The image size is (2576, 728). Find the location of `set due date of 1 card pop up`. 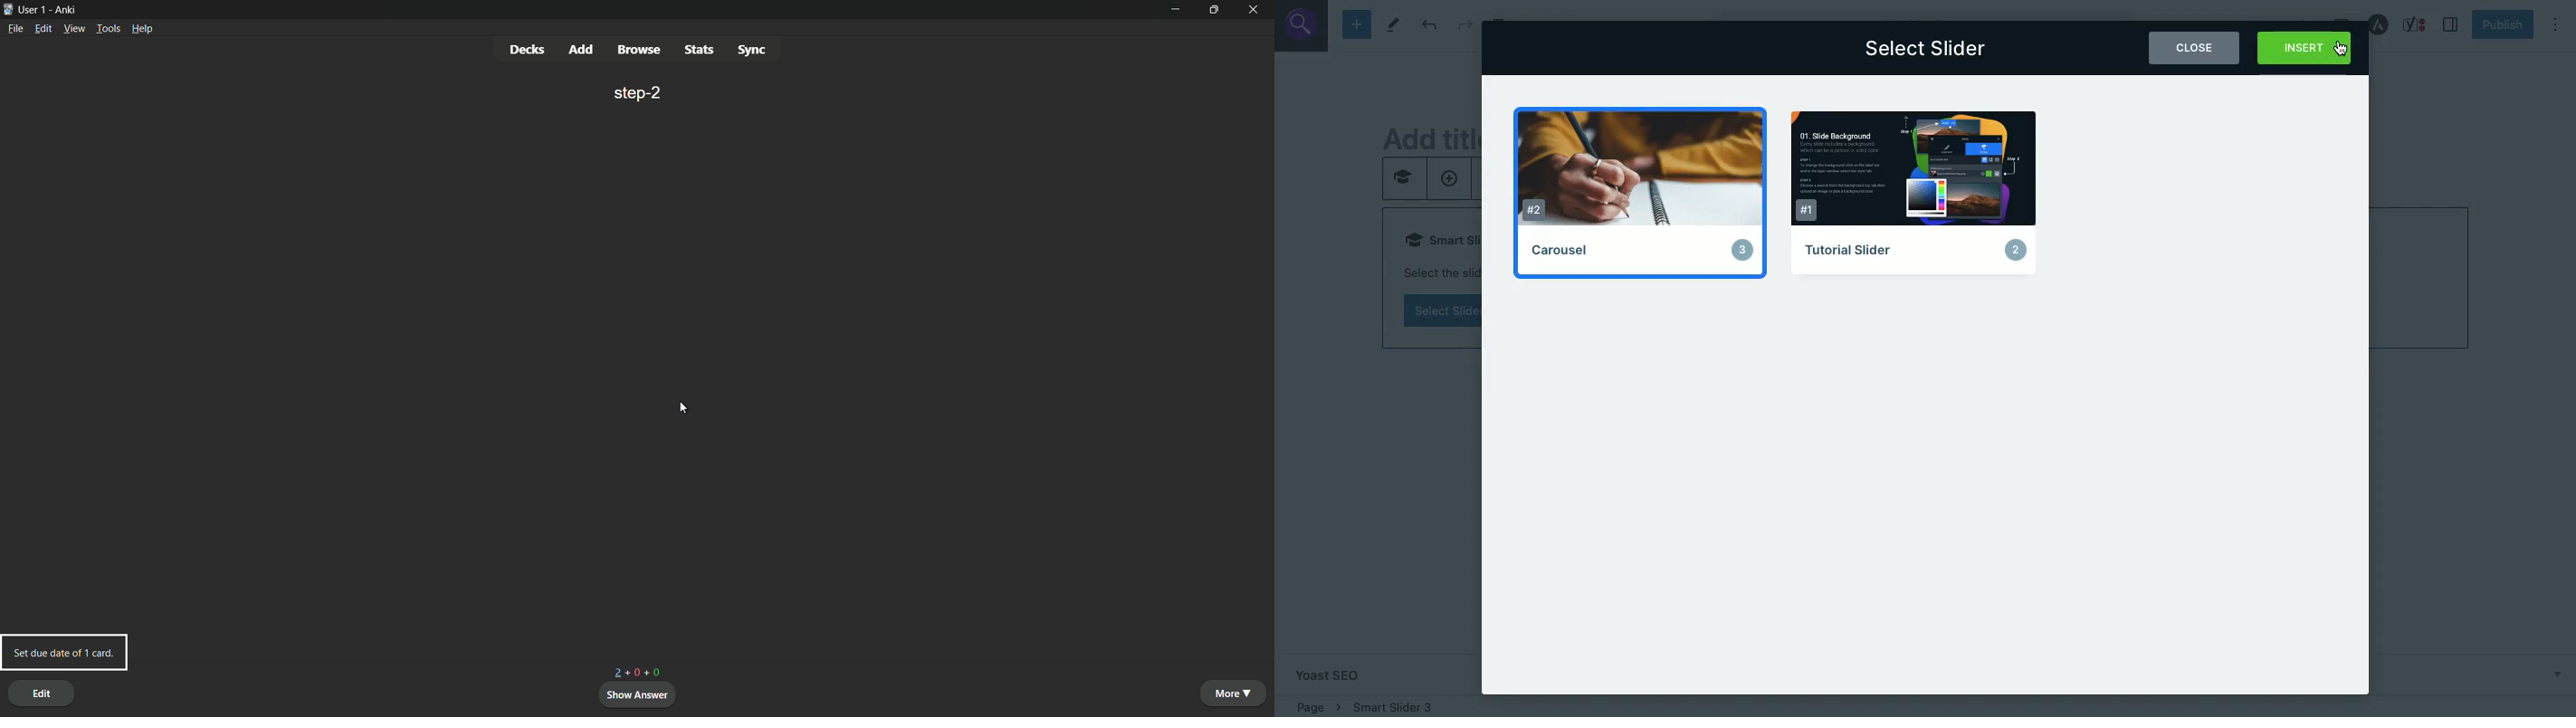

set due date of 1 card pop up is located at coordinates (62, 652).